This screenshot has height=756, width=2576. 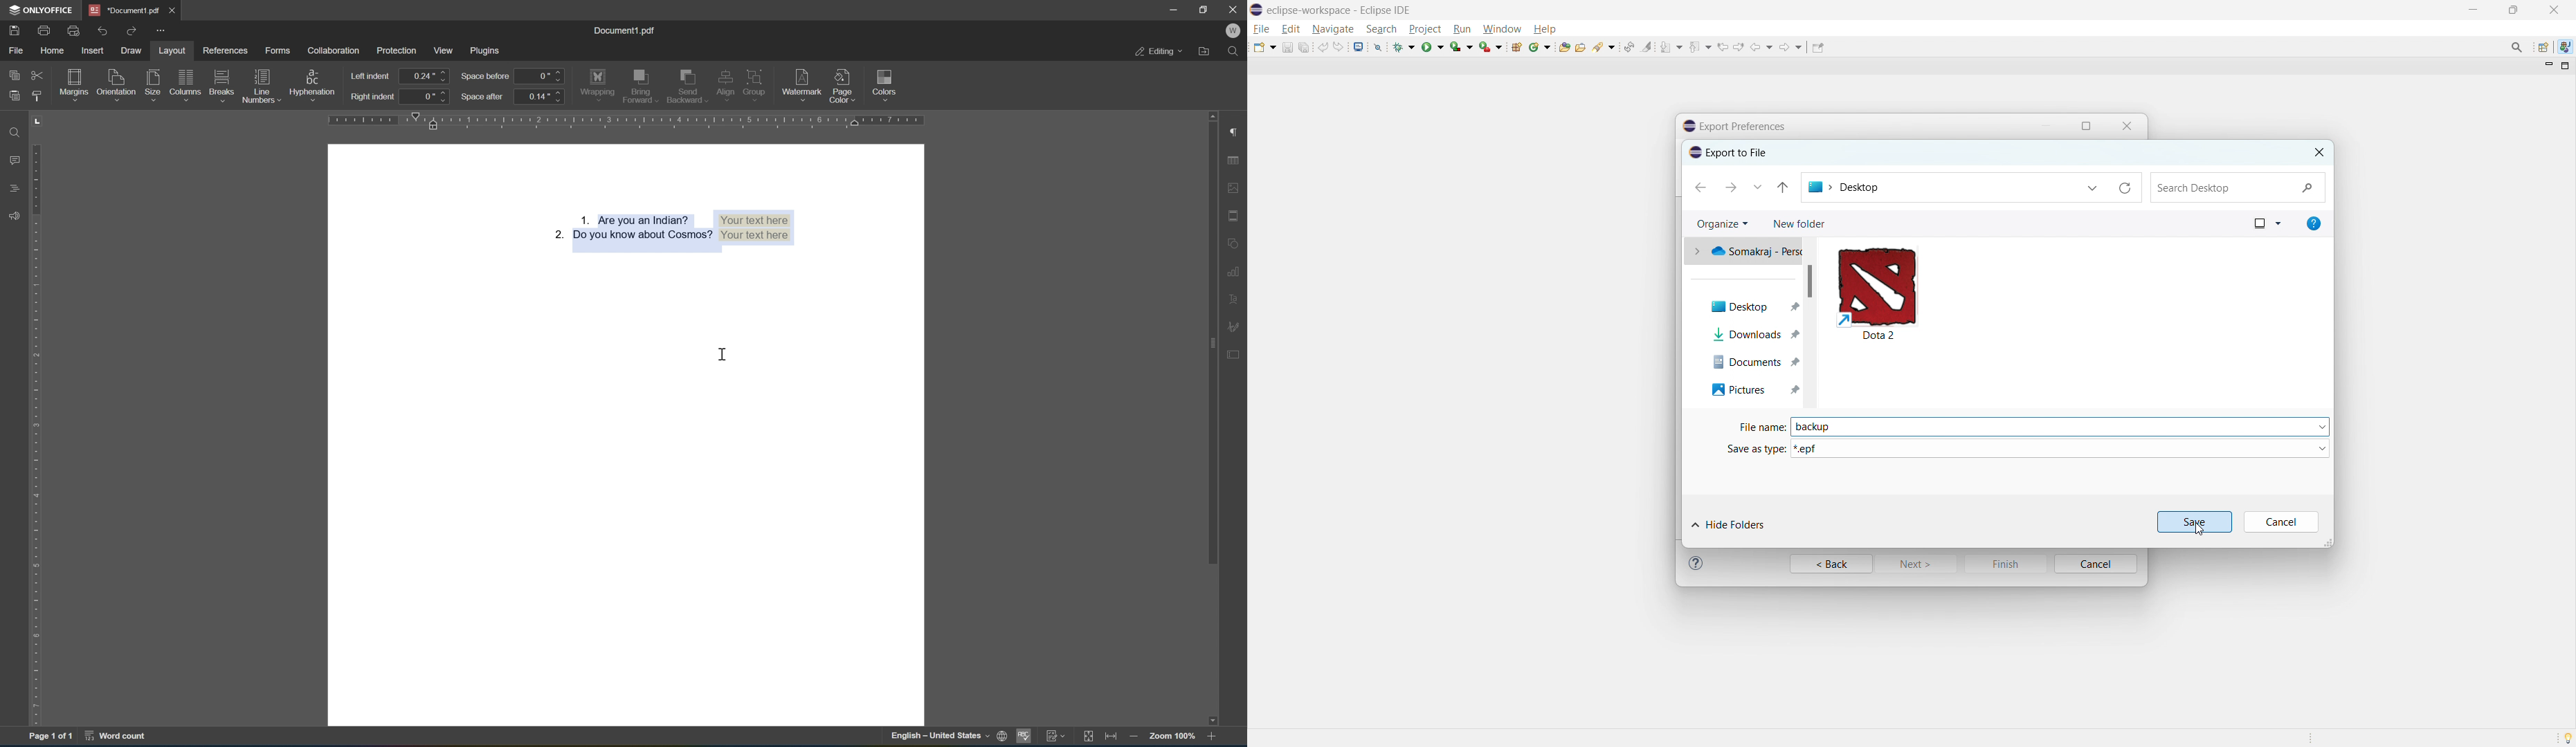 What do you see at coordinates (1235, 30) in the screenshot?
I see `W` at bounding box center [1235, 30].